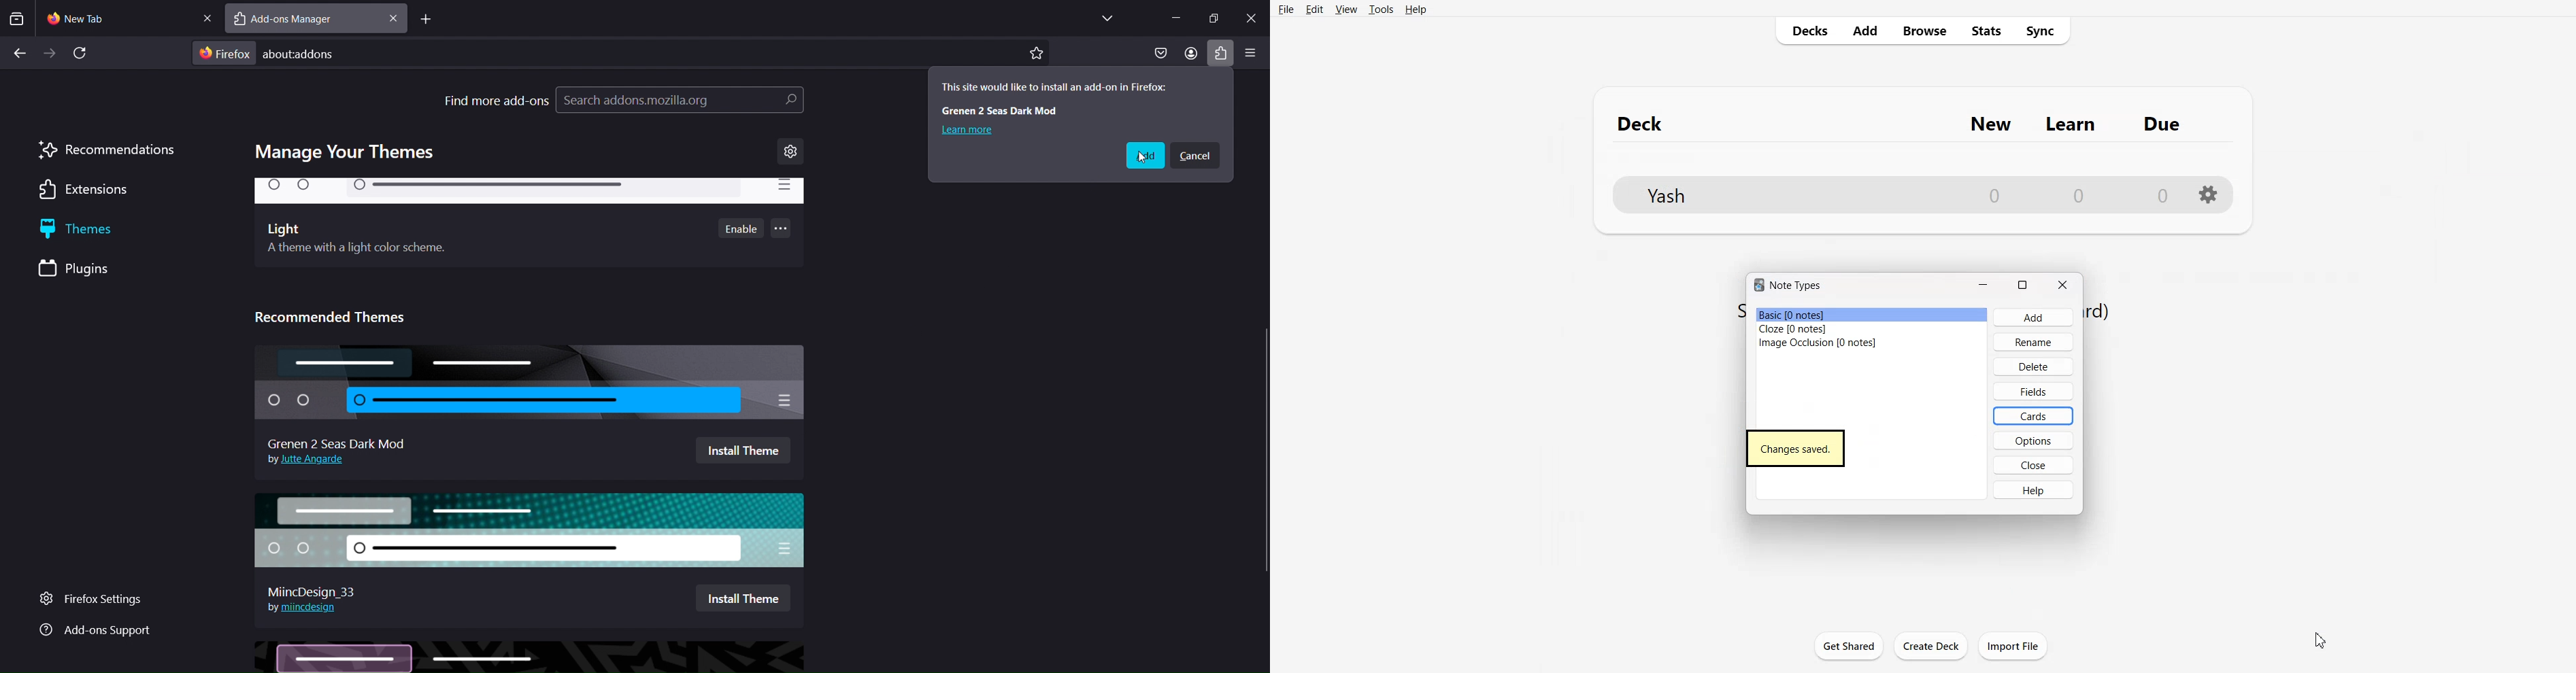 The width and height of the screenshot is (2576, 700). Describe the element at coordinates (2033, 441) in the screenshot. I see `Options` at that location.